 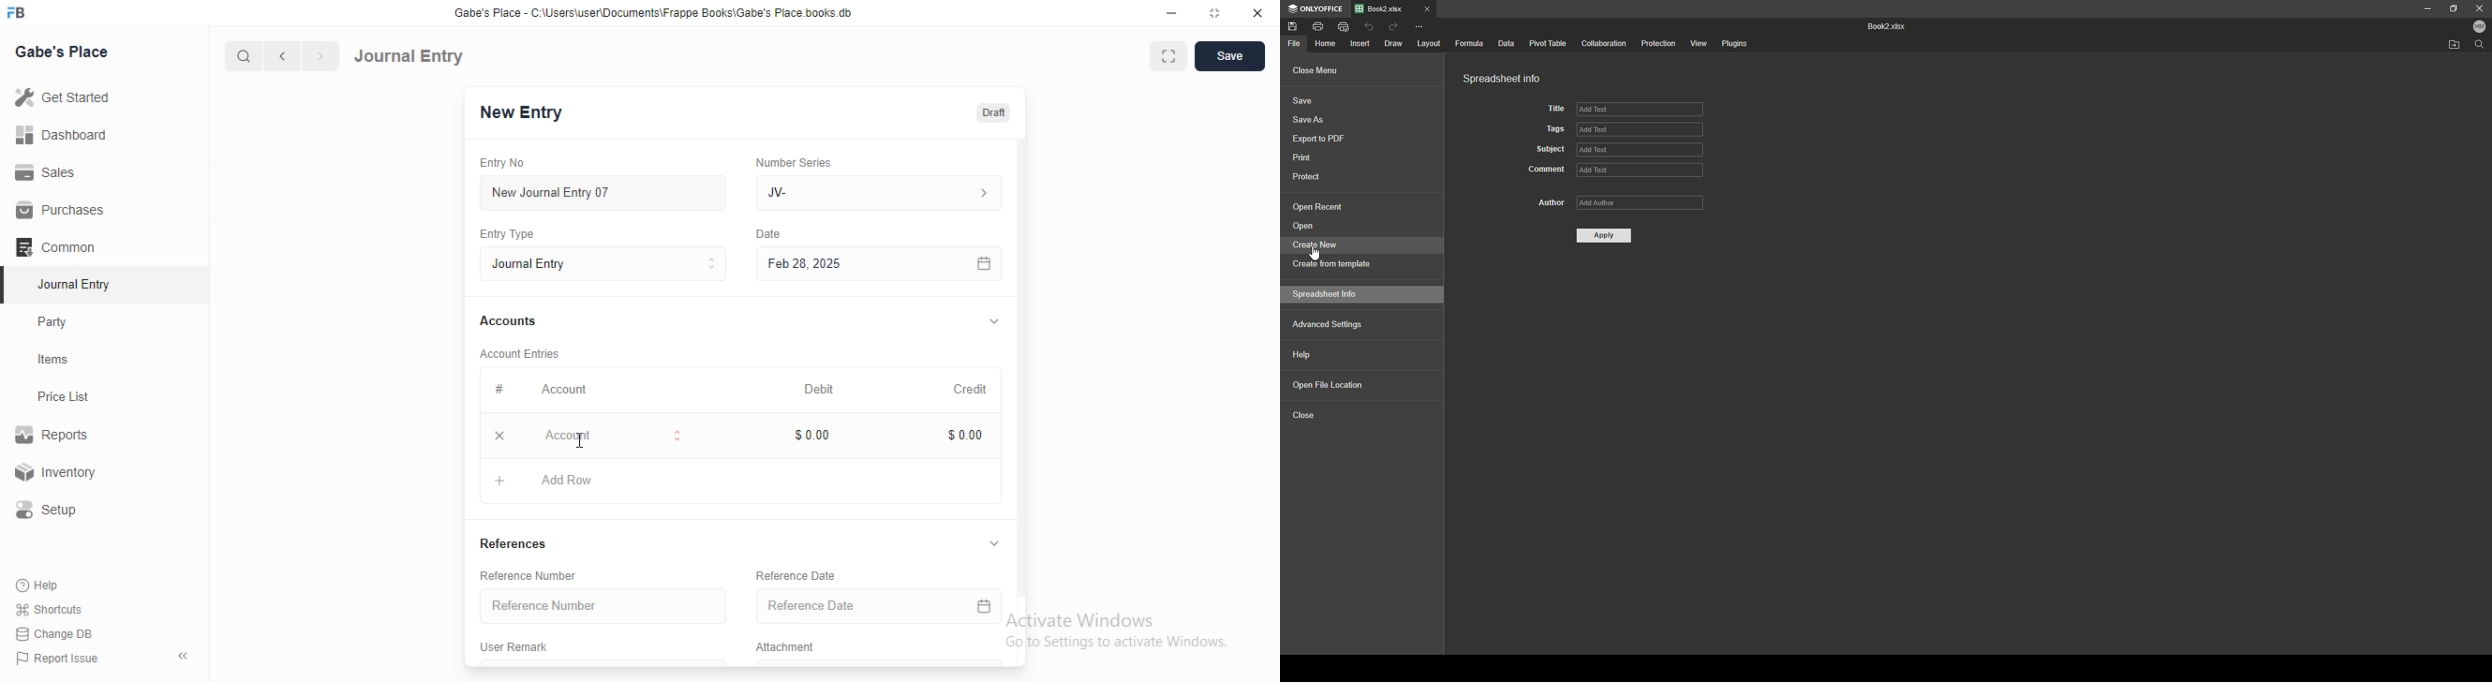 What do you see at coordinates (969, 387) in the screenshot?
I see `Credit` at bounding box center [969, 387].